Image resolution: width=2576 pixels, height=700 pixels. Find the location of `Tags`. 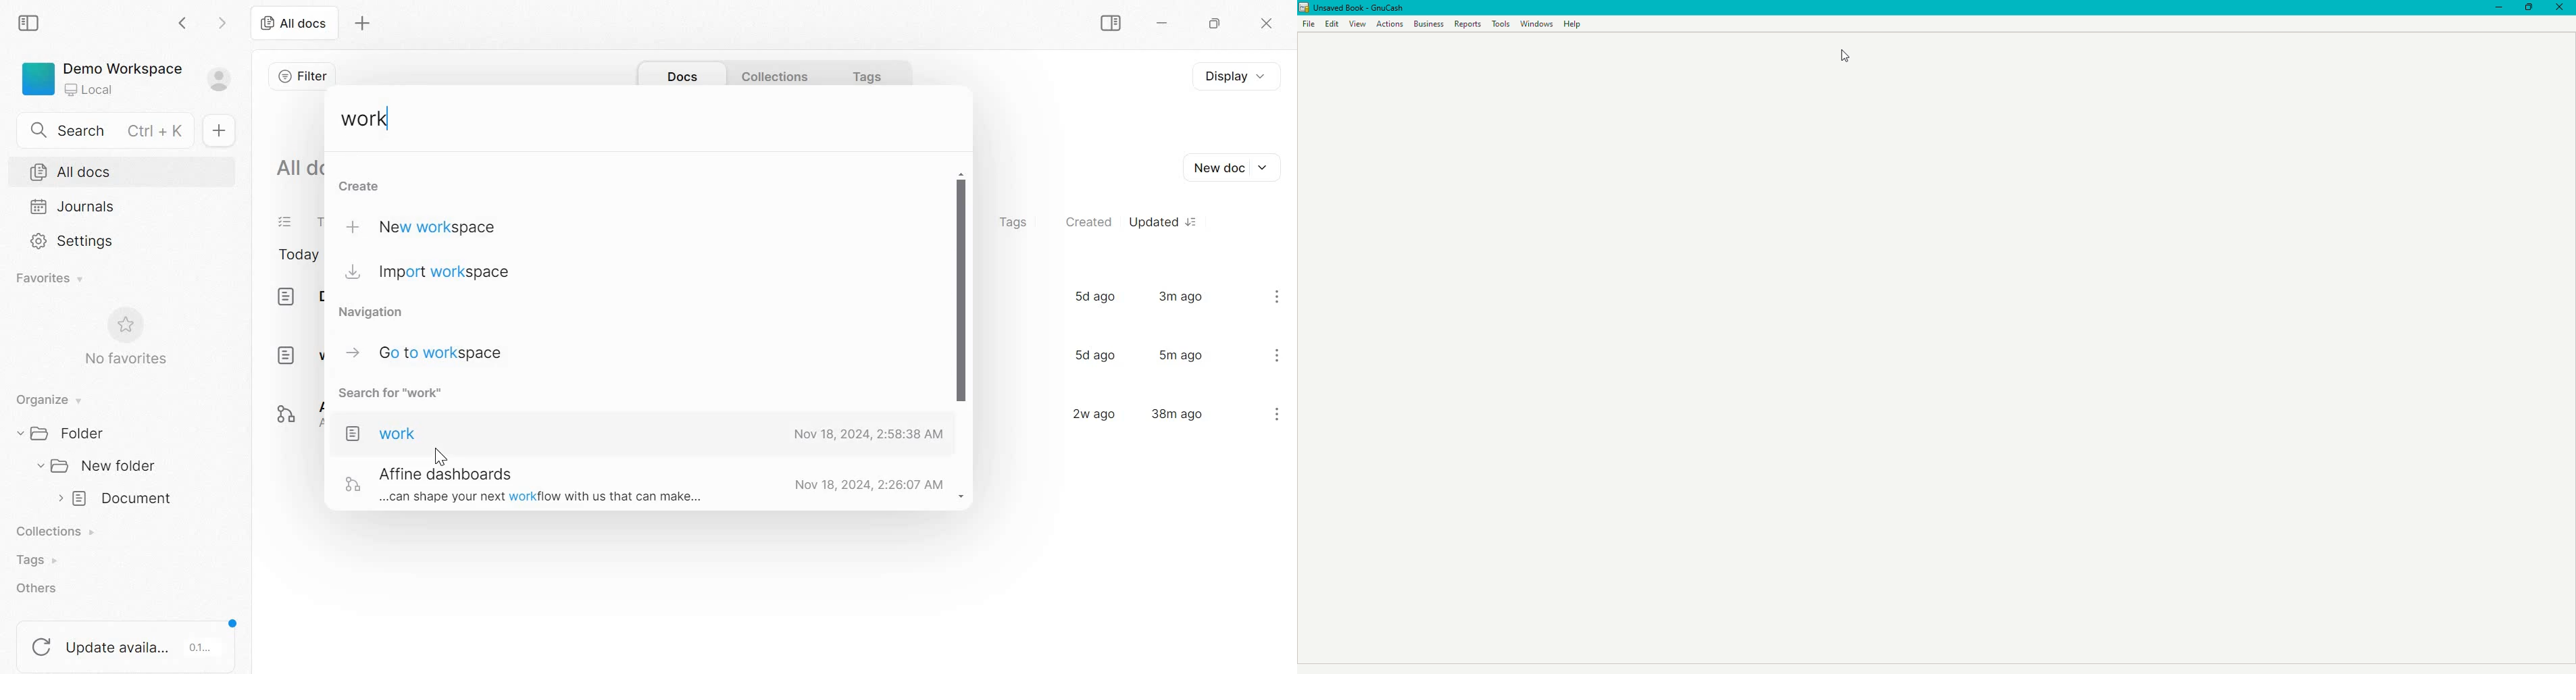

Tags is located at coordinates (35, 560).